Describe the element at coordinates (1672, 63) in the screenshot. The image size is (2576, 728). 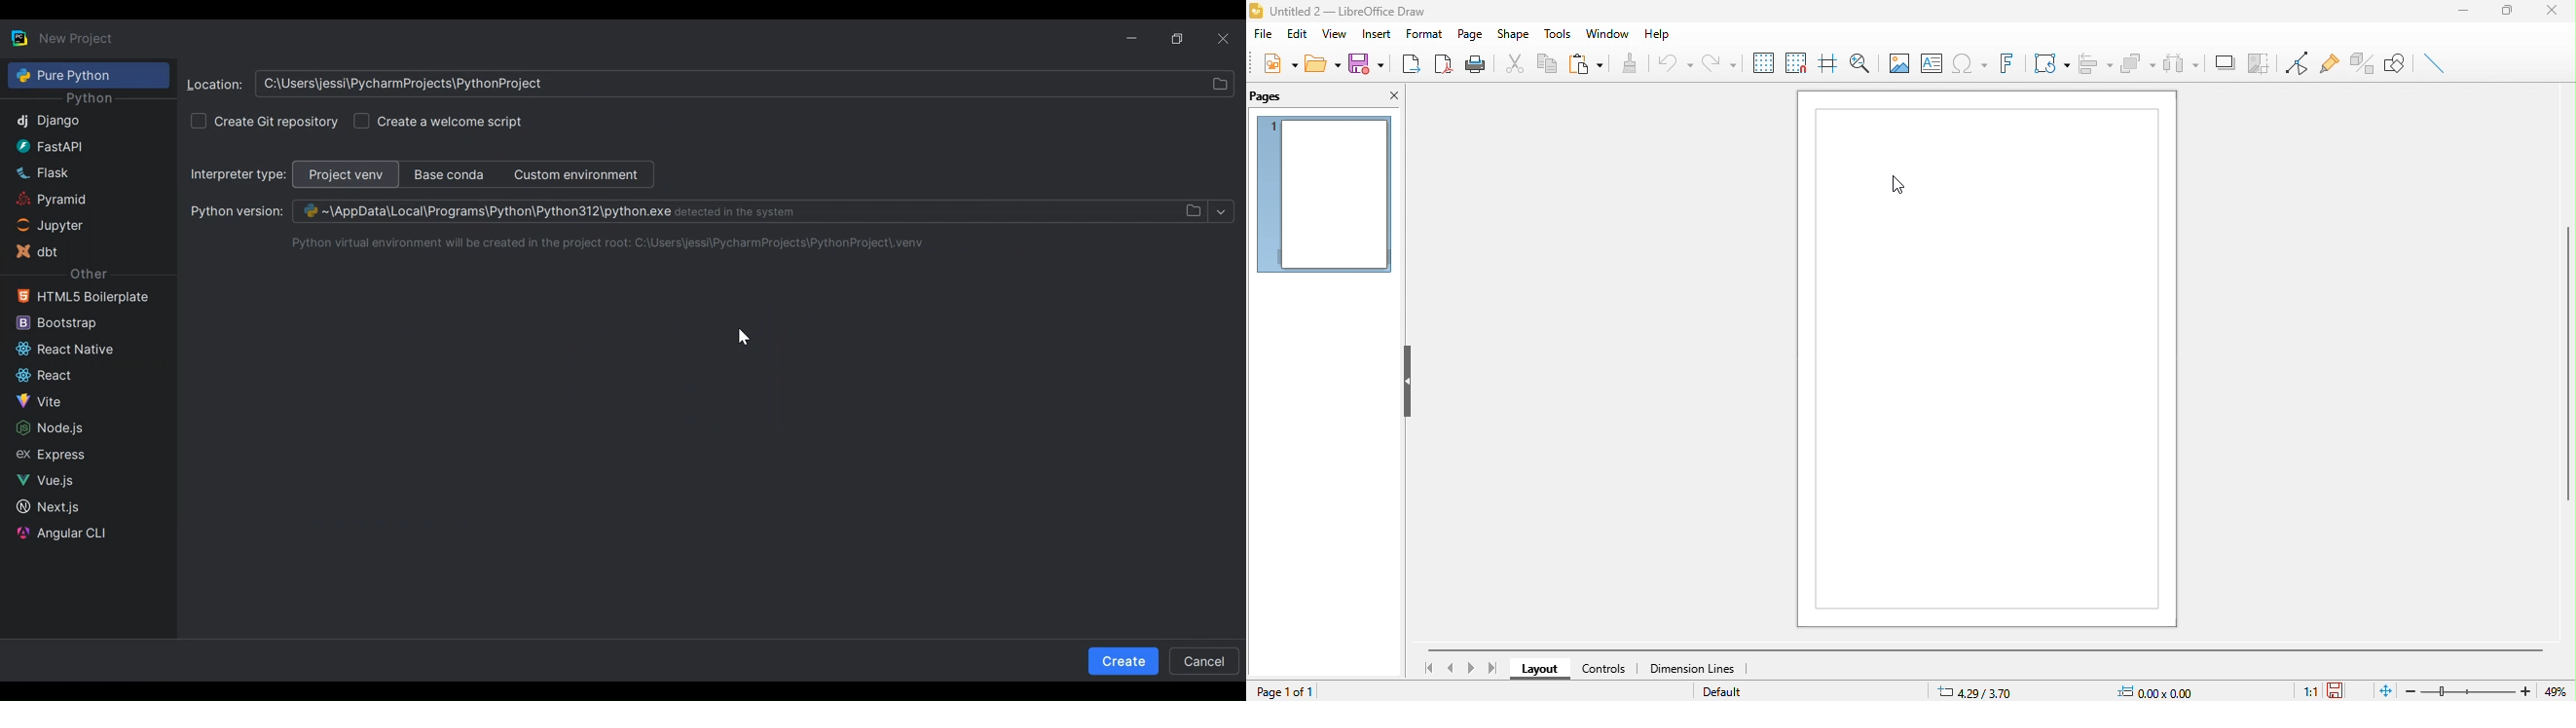
I see `undo` at that location.